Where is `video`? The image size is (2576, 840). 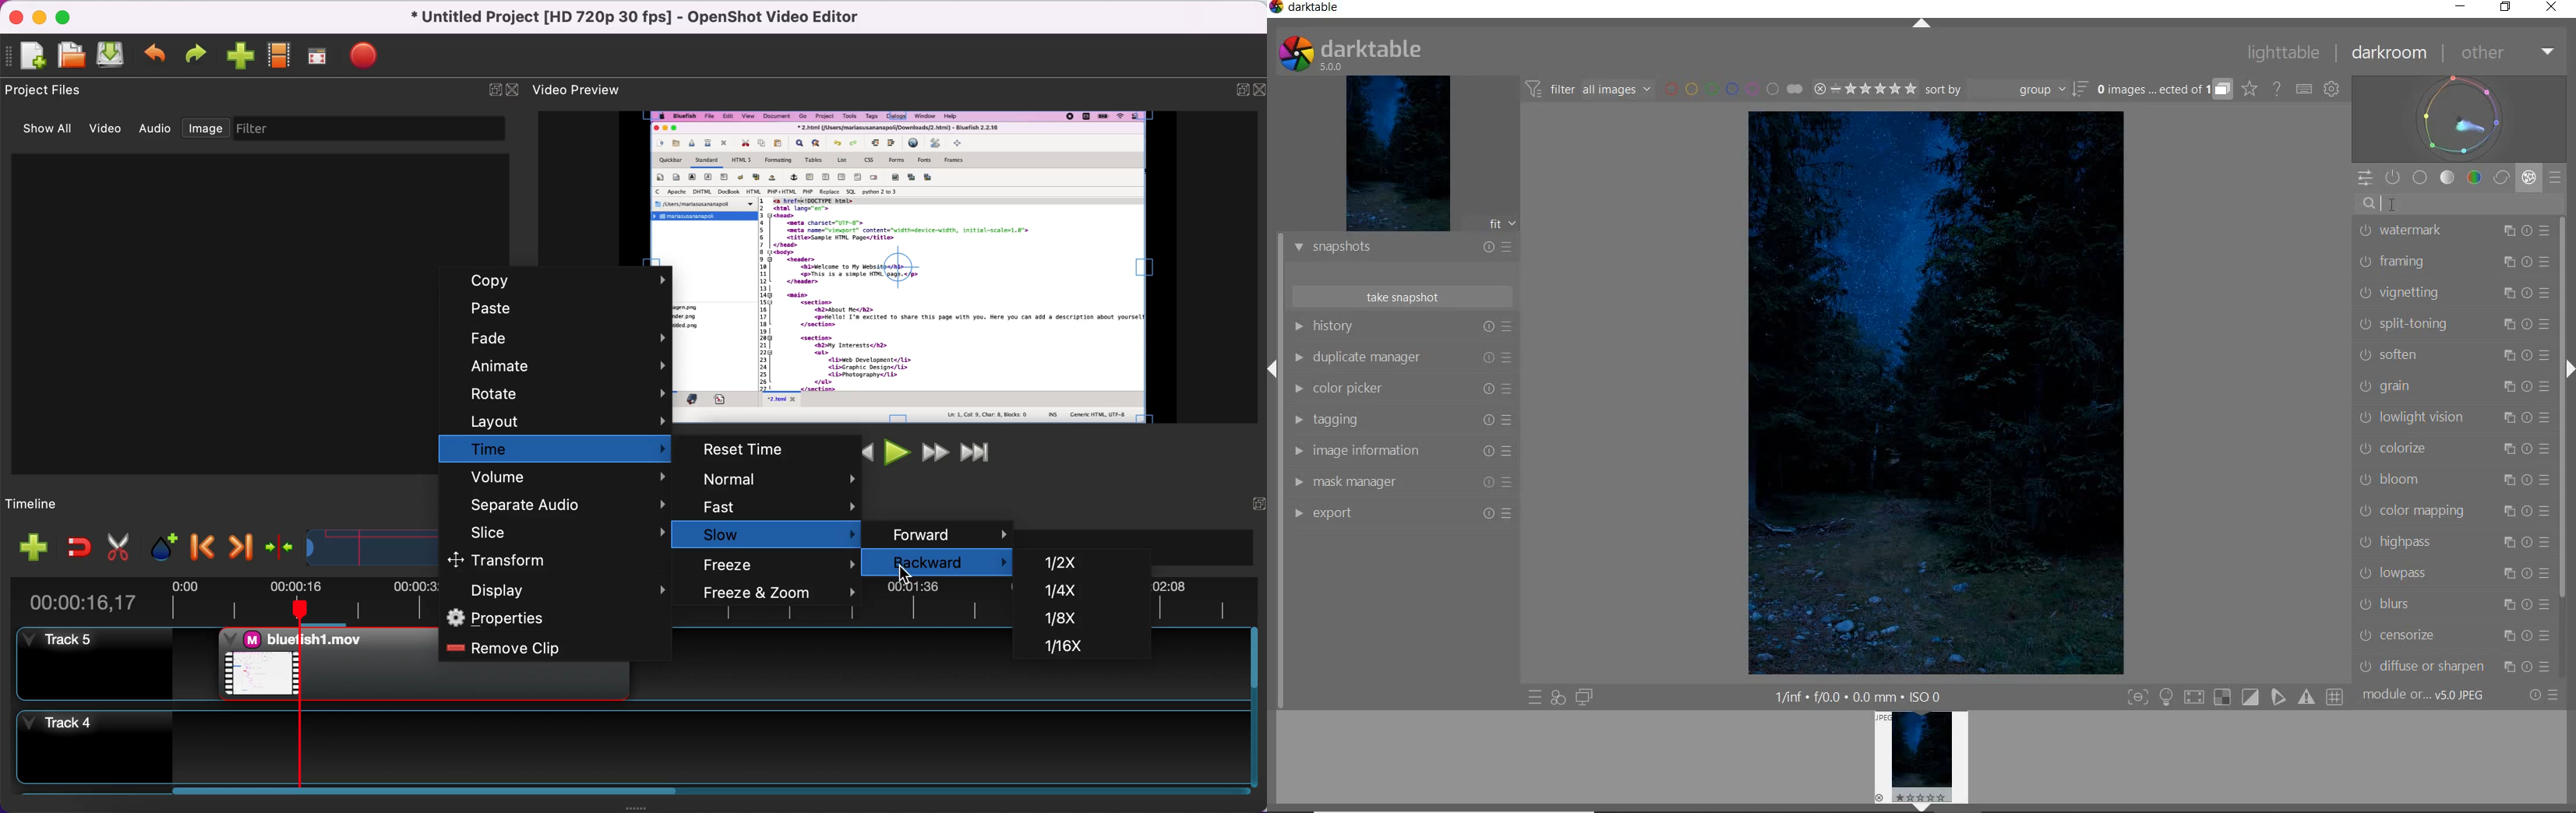 video is located at coordinates (110, 130).